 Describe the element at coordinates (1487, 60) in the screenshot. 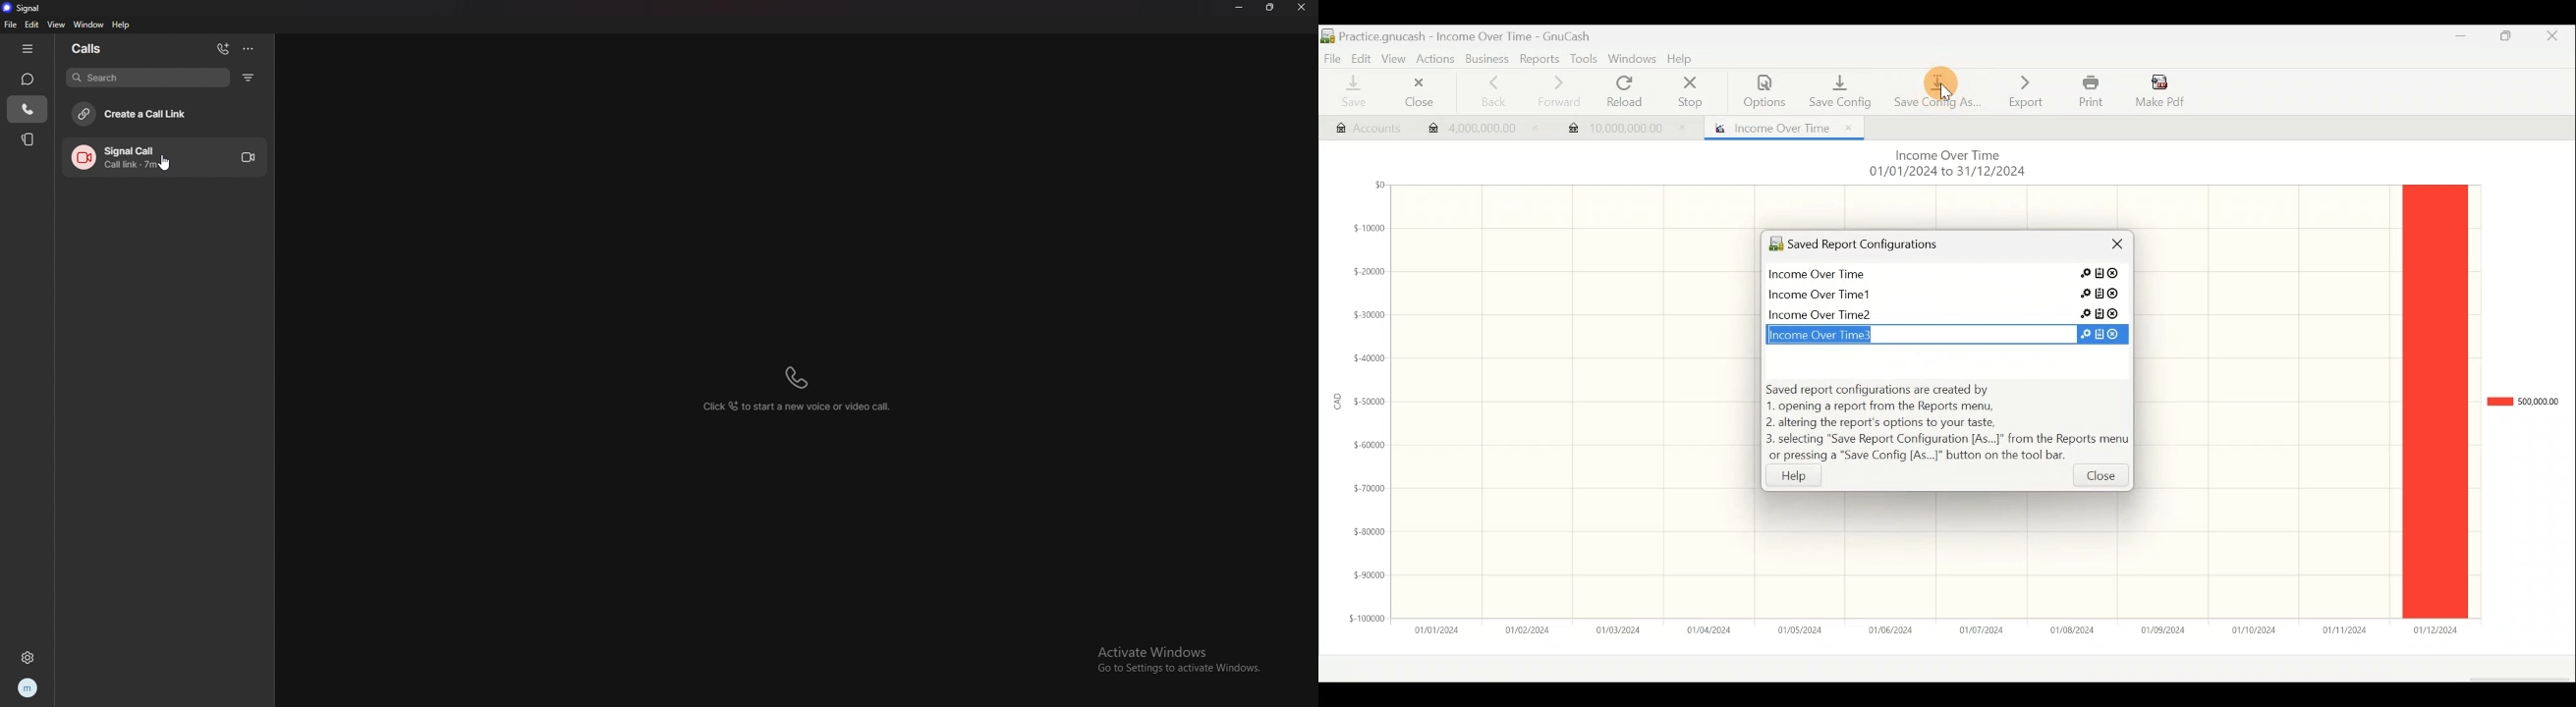

I see `Business` at that location.